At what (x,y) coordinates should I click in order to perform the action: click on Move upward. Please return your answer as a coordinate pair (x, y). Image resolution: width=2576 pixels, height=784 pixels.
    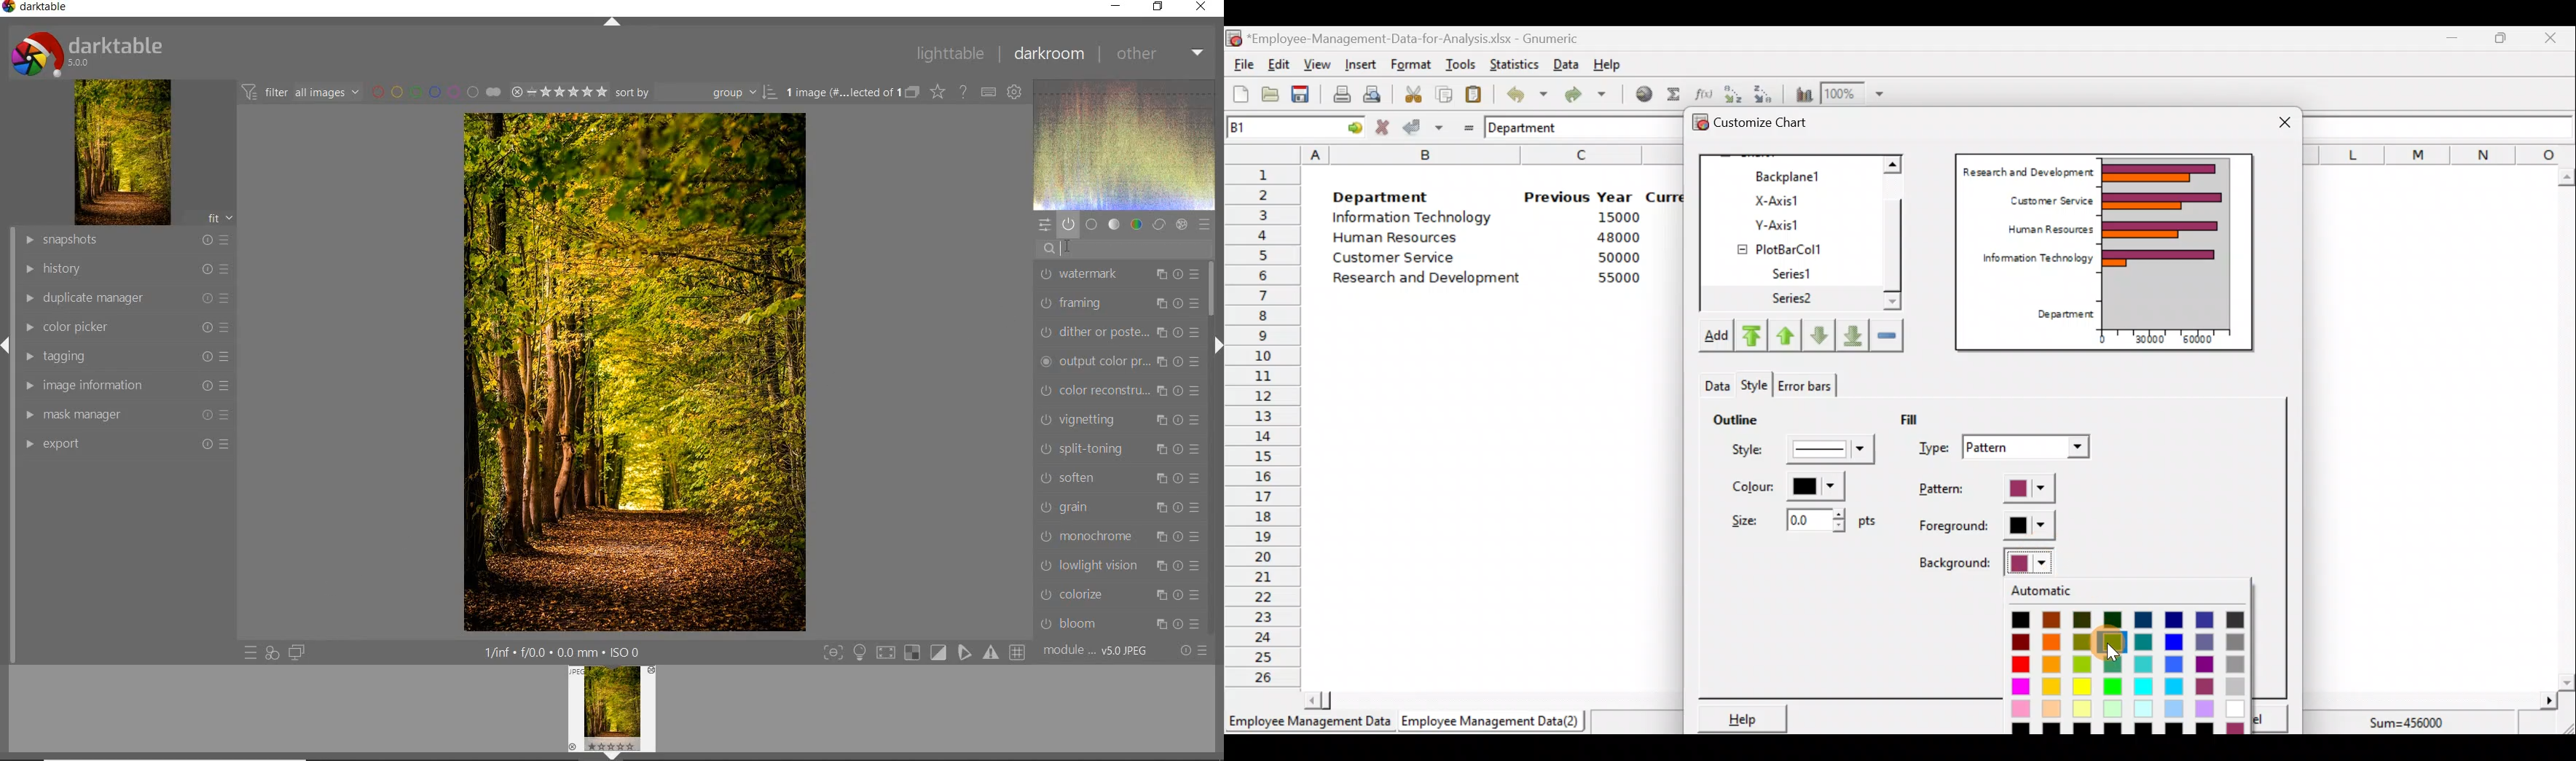
    Looking at the image, I should click on (1749, 336).